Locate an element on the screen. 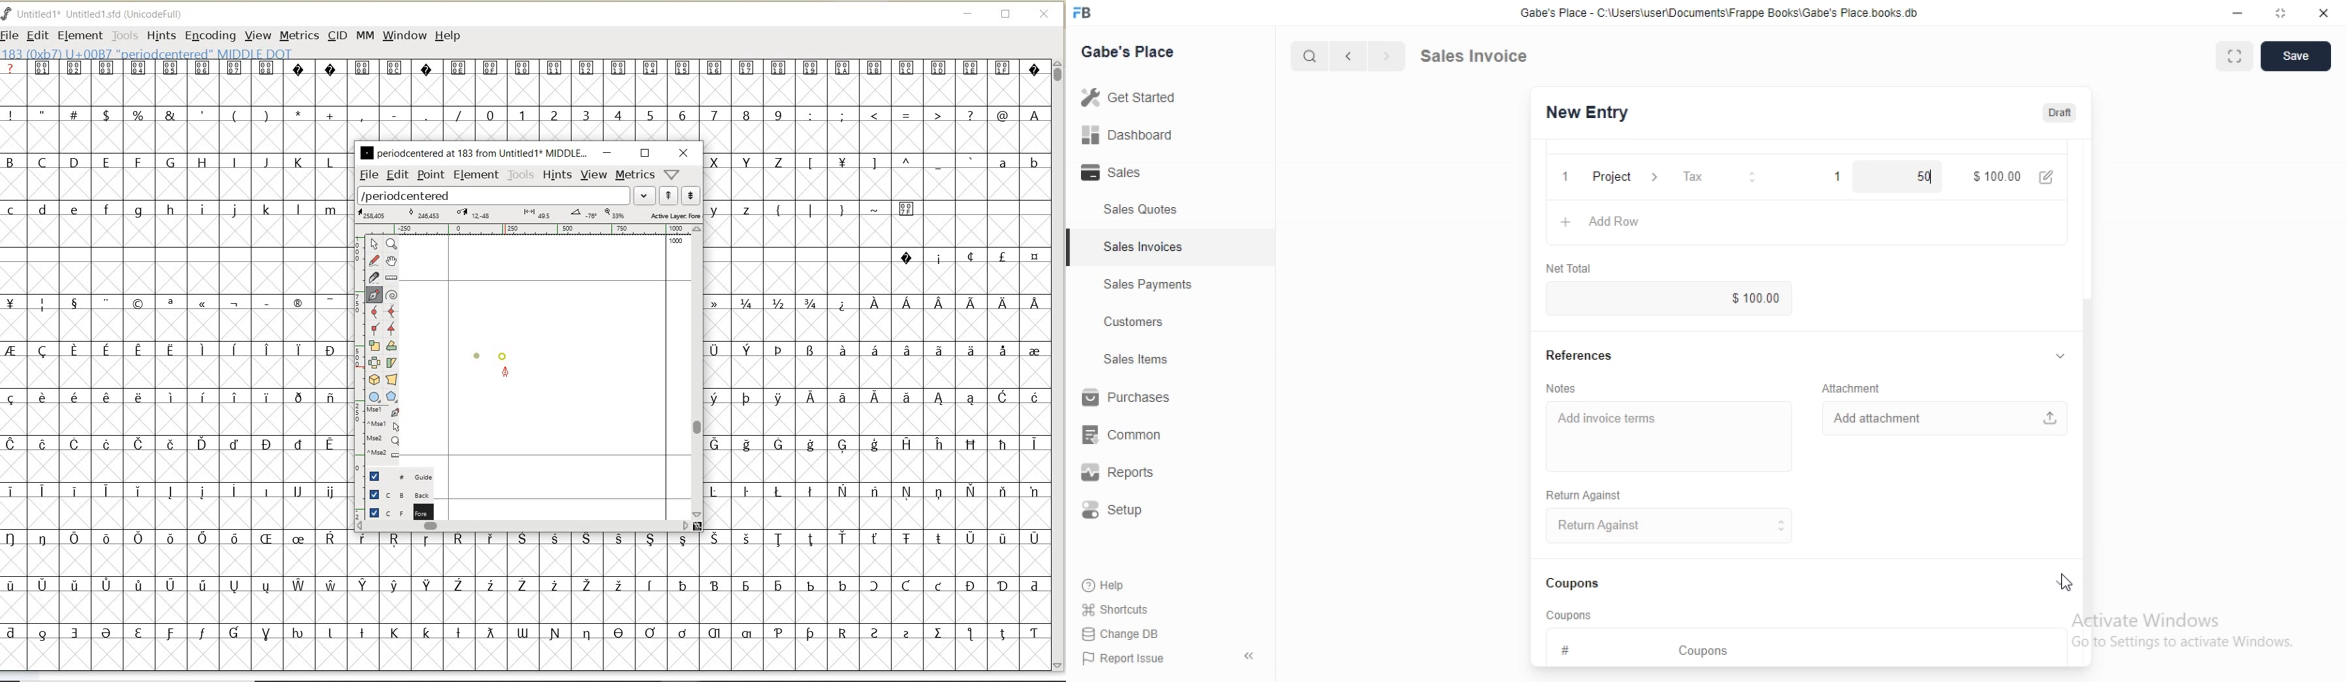  skew the selection is located at coordinates (392, 361).